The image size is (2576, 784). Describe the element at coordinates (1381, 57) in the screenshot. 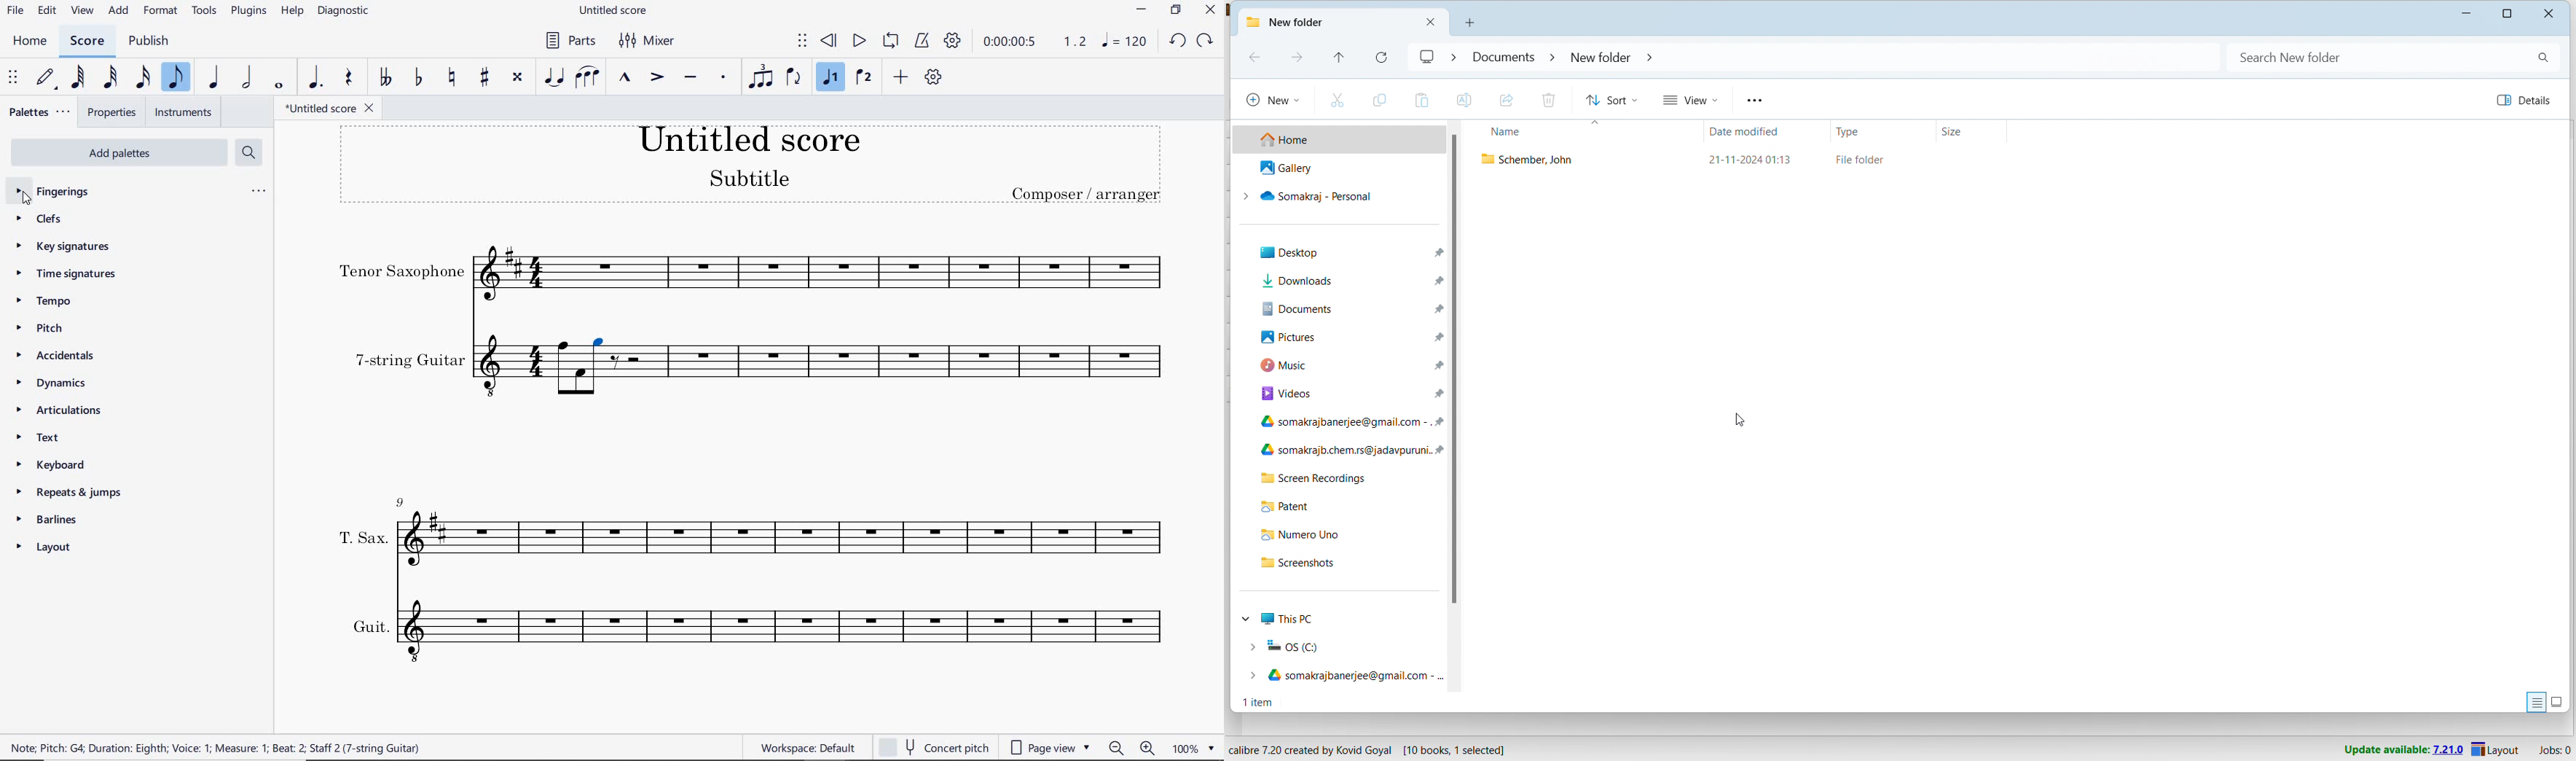

I see `refresh` at that location.